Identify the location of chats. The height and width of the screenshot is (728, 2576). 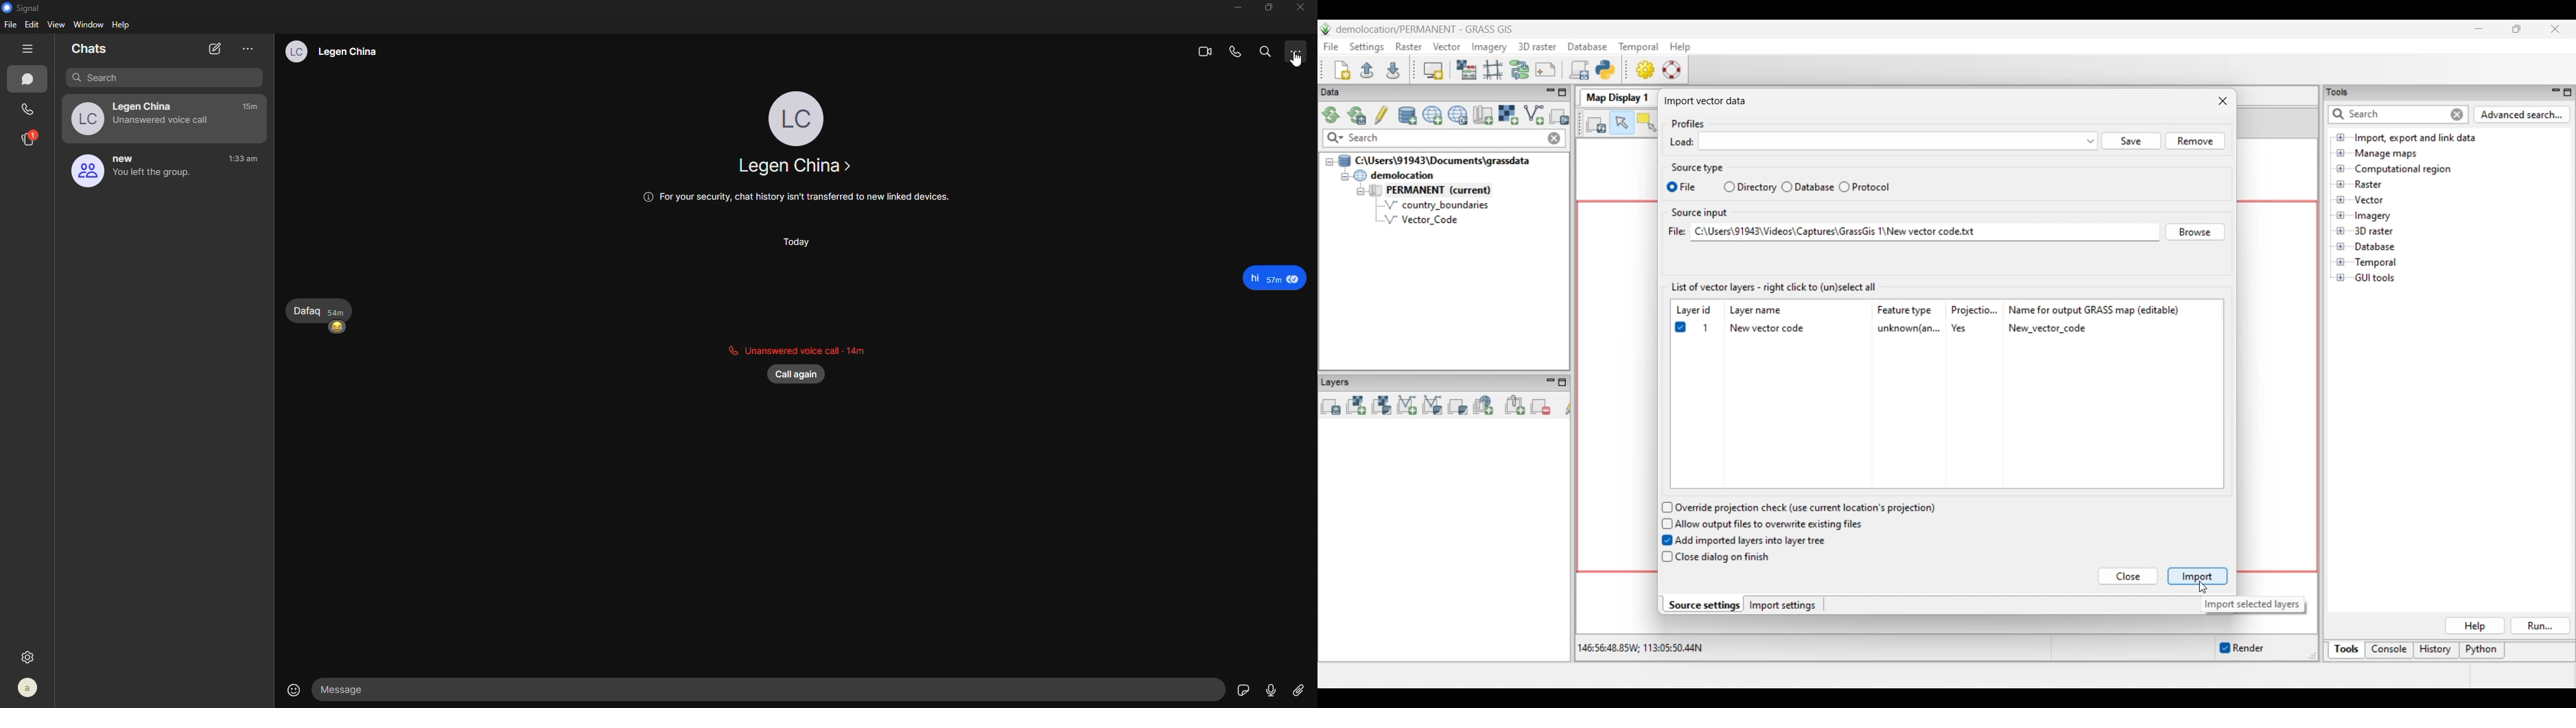
(30, 81).